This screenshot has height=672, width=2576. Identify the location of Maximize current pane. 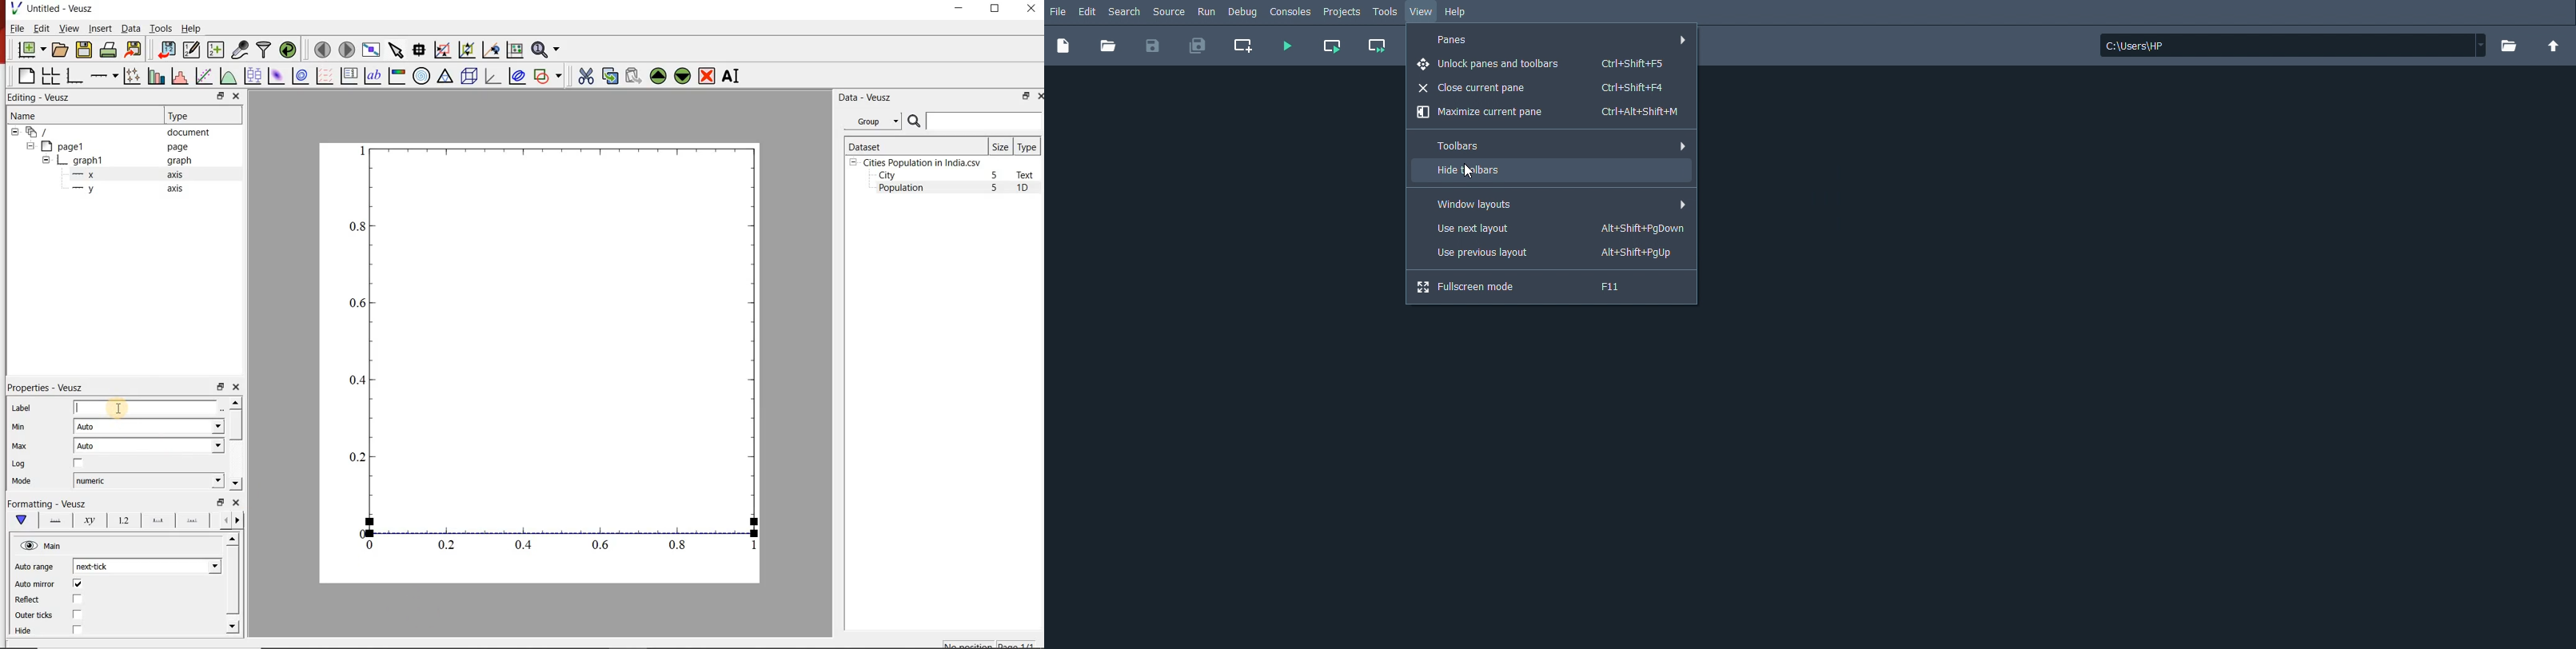
(1549, 111).